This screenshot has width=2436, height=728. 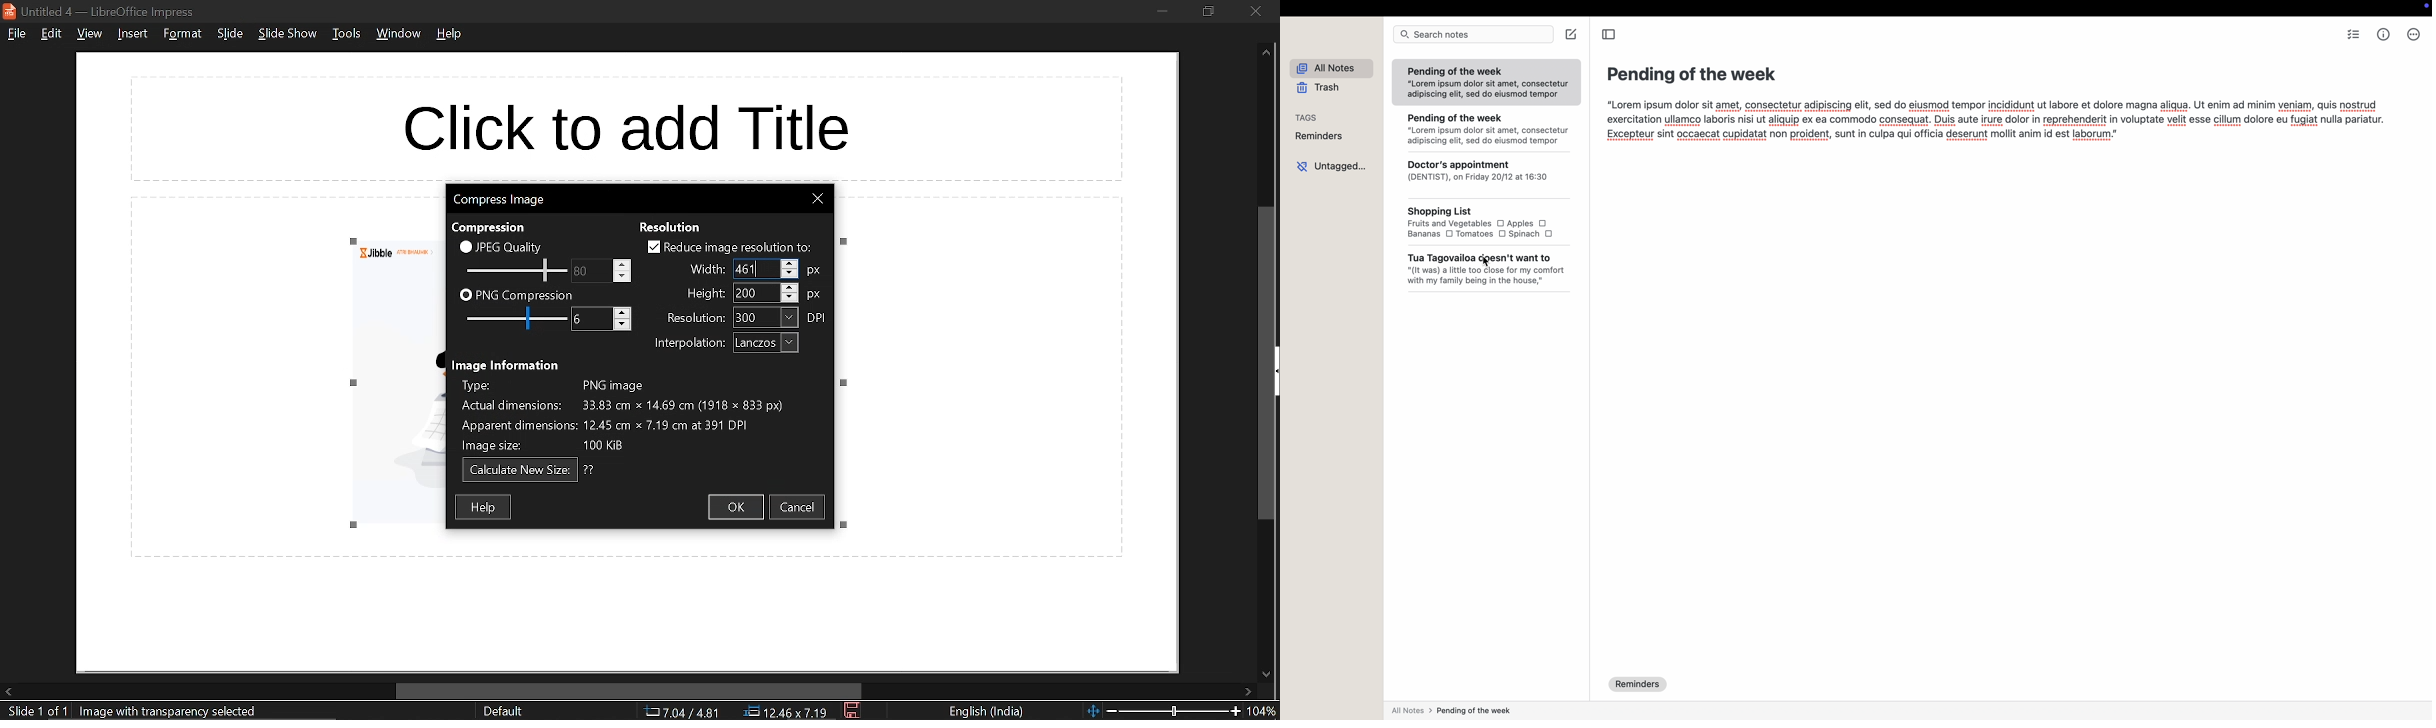 I want to click on window, so click(x=397, y=36).